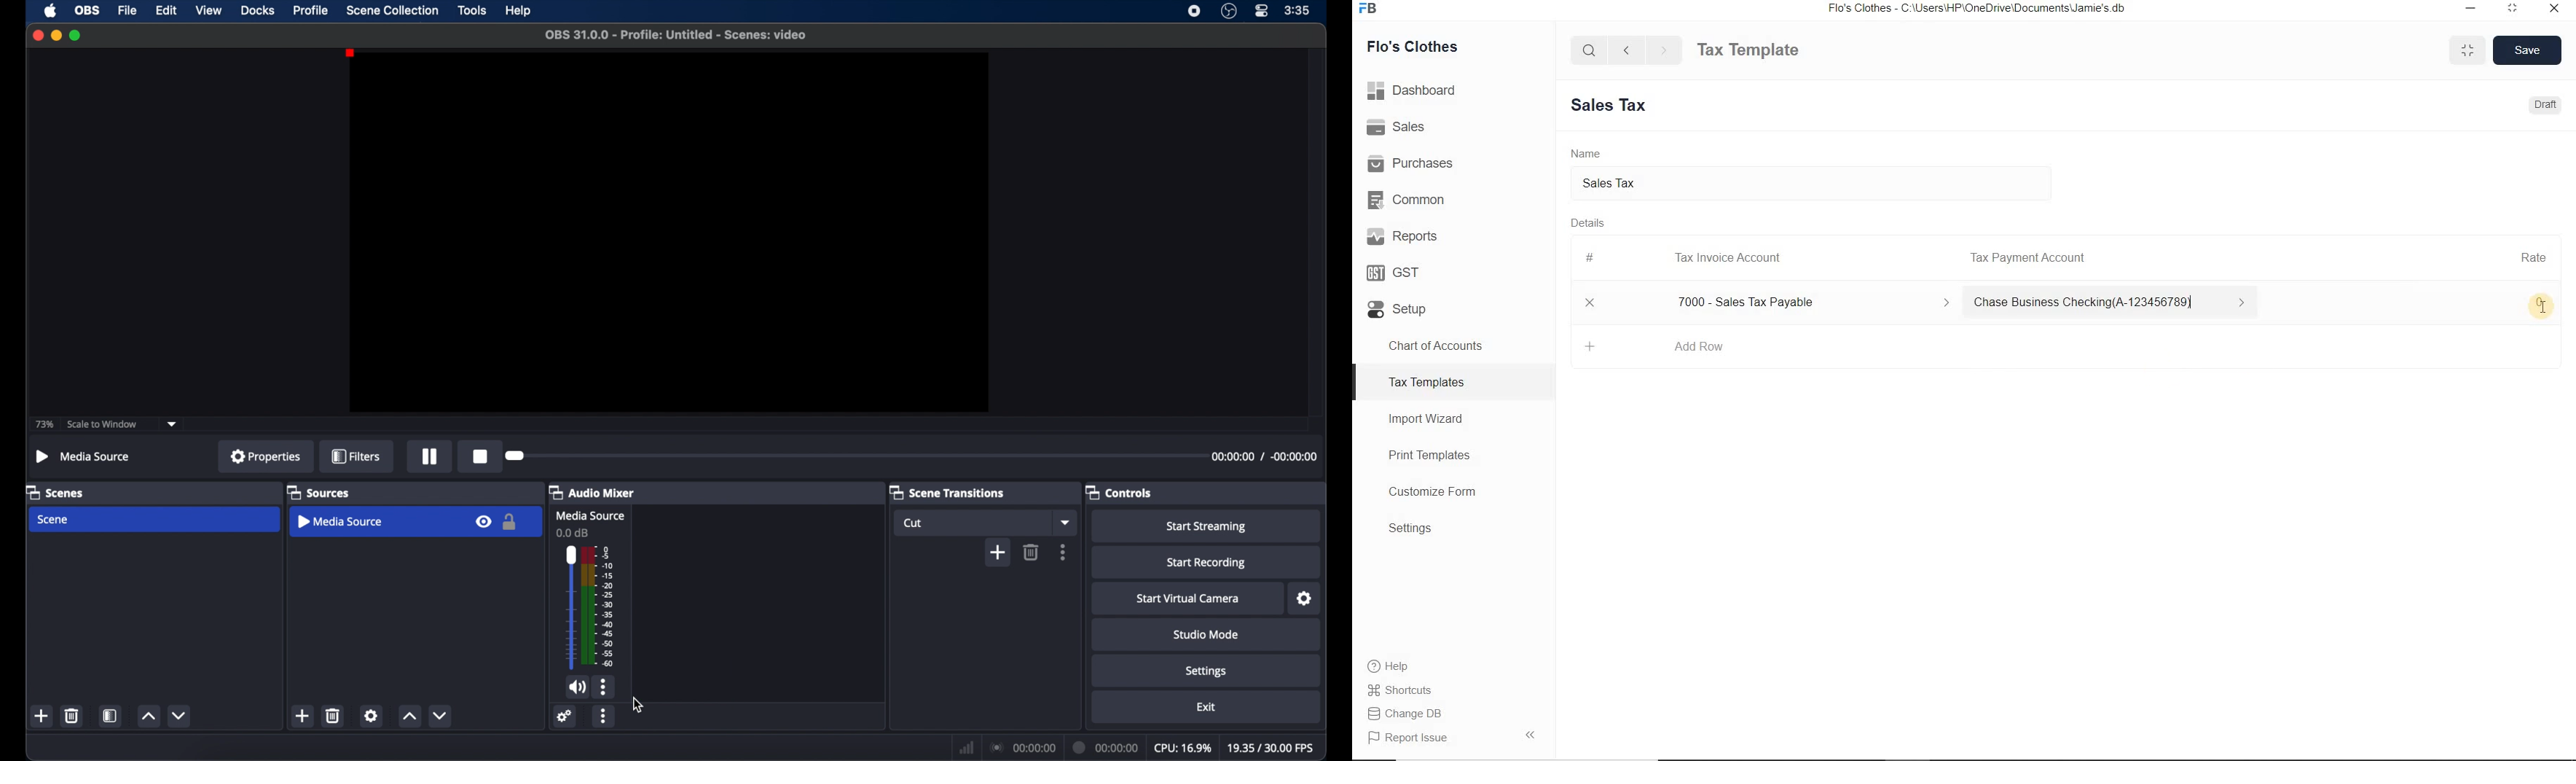 This screenshot has height=784, width=2576. Describe the element at coordinates (1665, 50) in the screenshot. I see `Forward` at that location.